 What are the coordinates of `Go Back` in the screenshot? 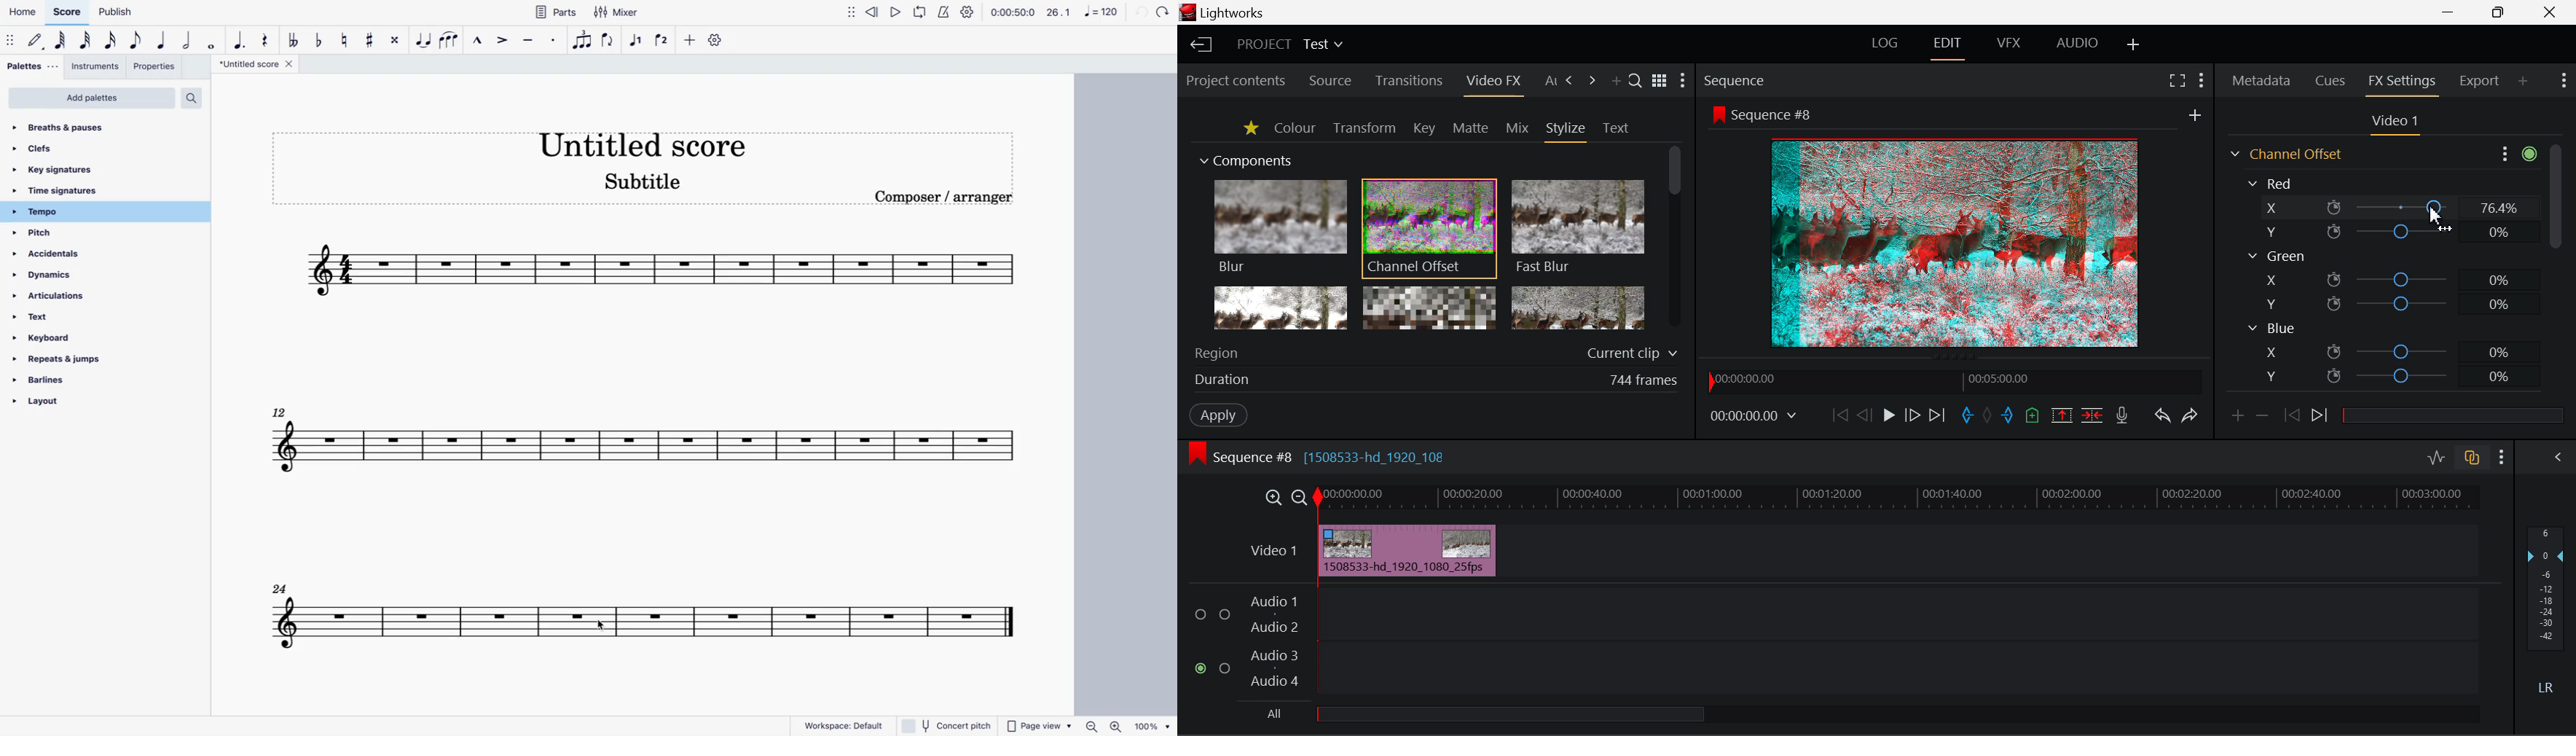 It's located at (1863, 415).